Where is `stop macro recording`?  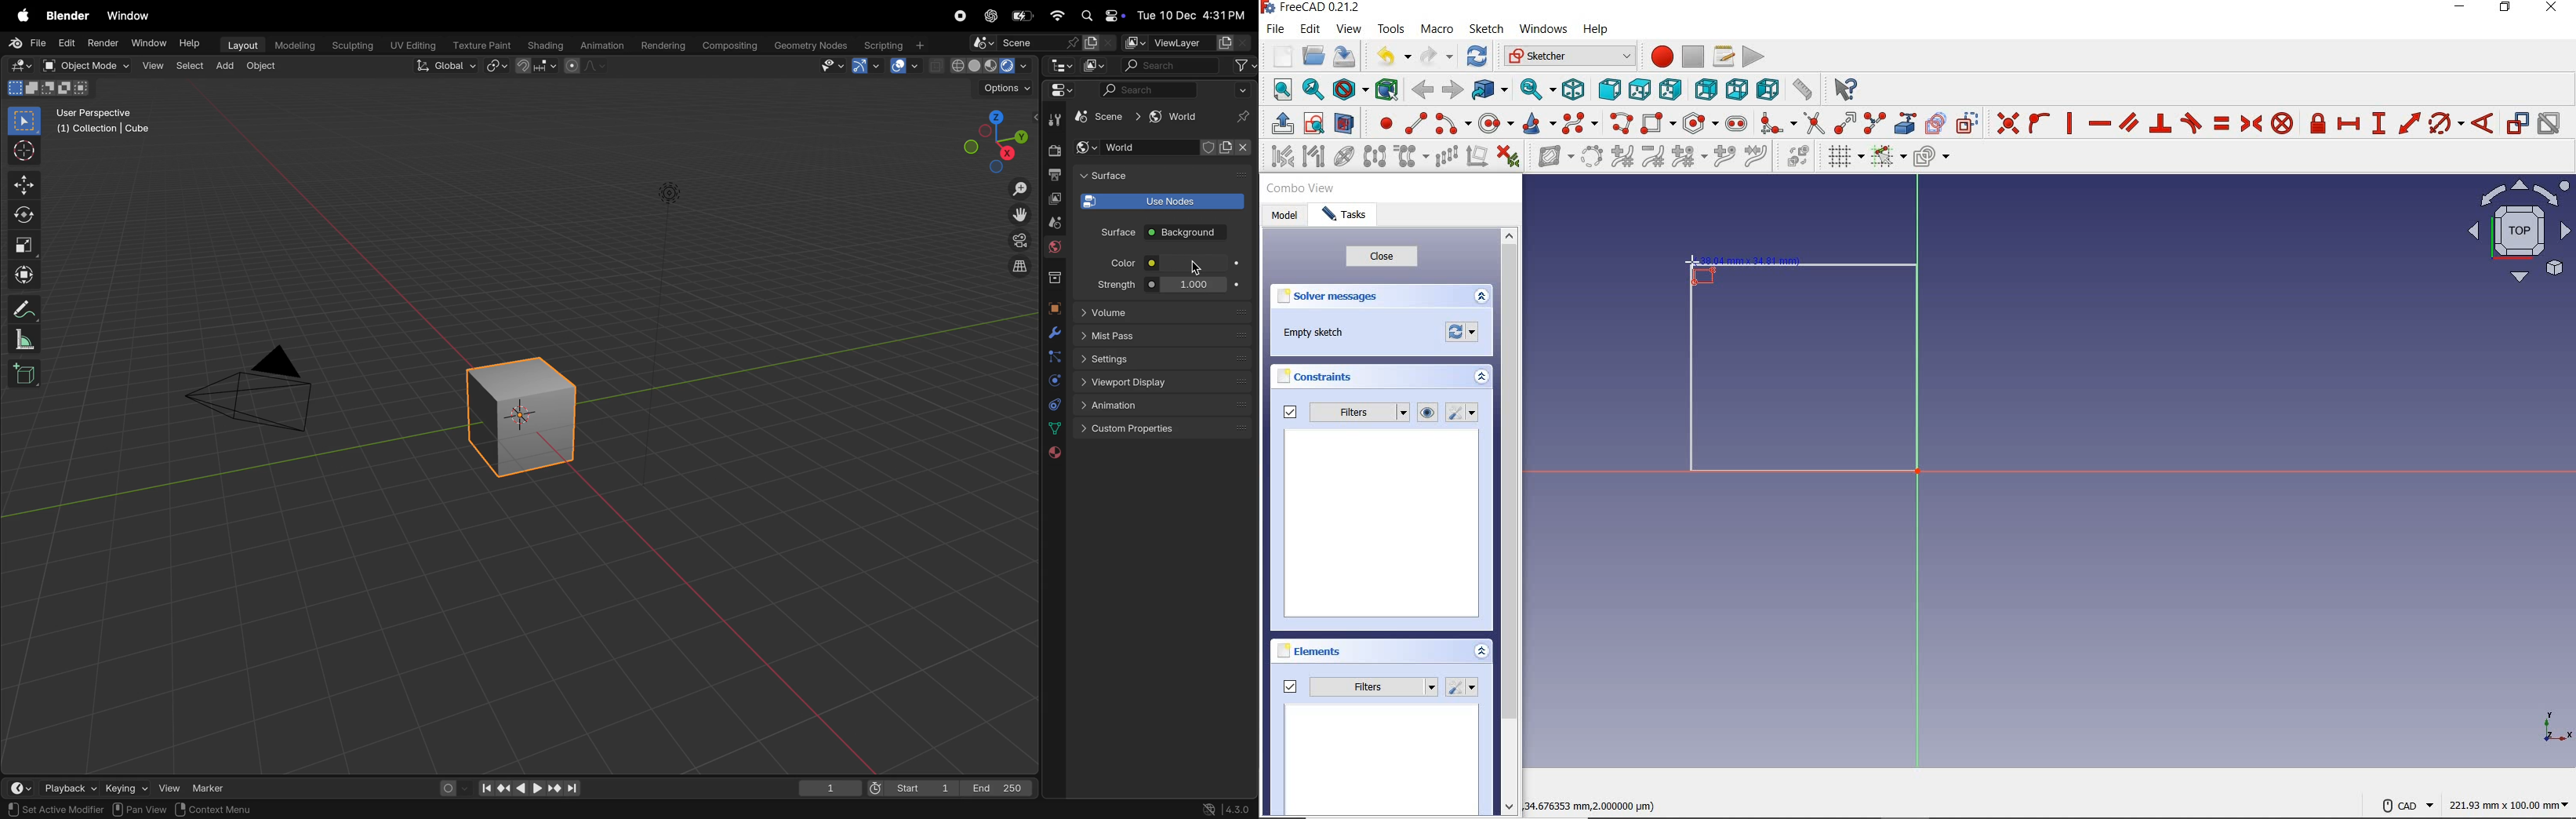 stop macro recording is located at coordinates (1693, 56).